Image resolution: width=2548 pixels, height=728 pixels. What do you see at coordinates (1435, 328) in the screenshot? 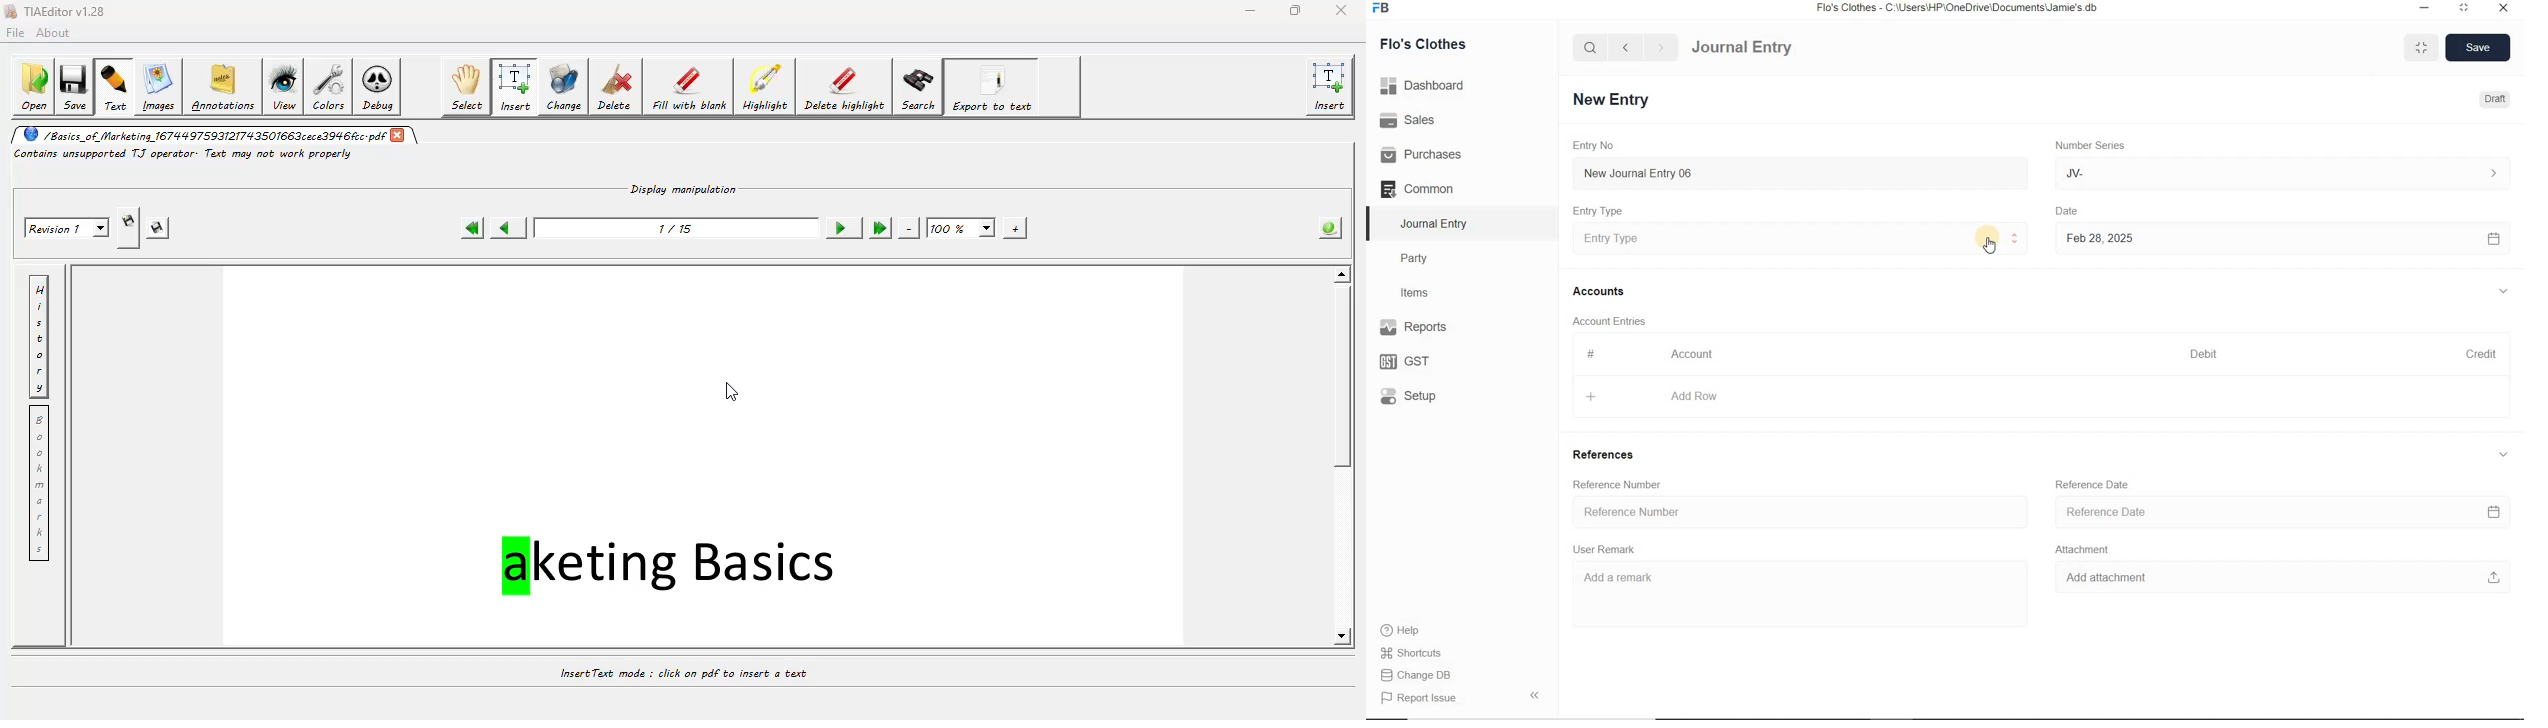
I see `Reports` at bounding box center [1435, 328].